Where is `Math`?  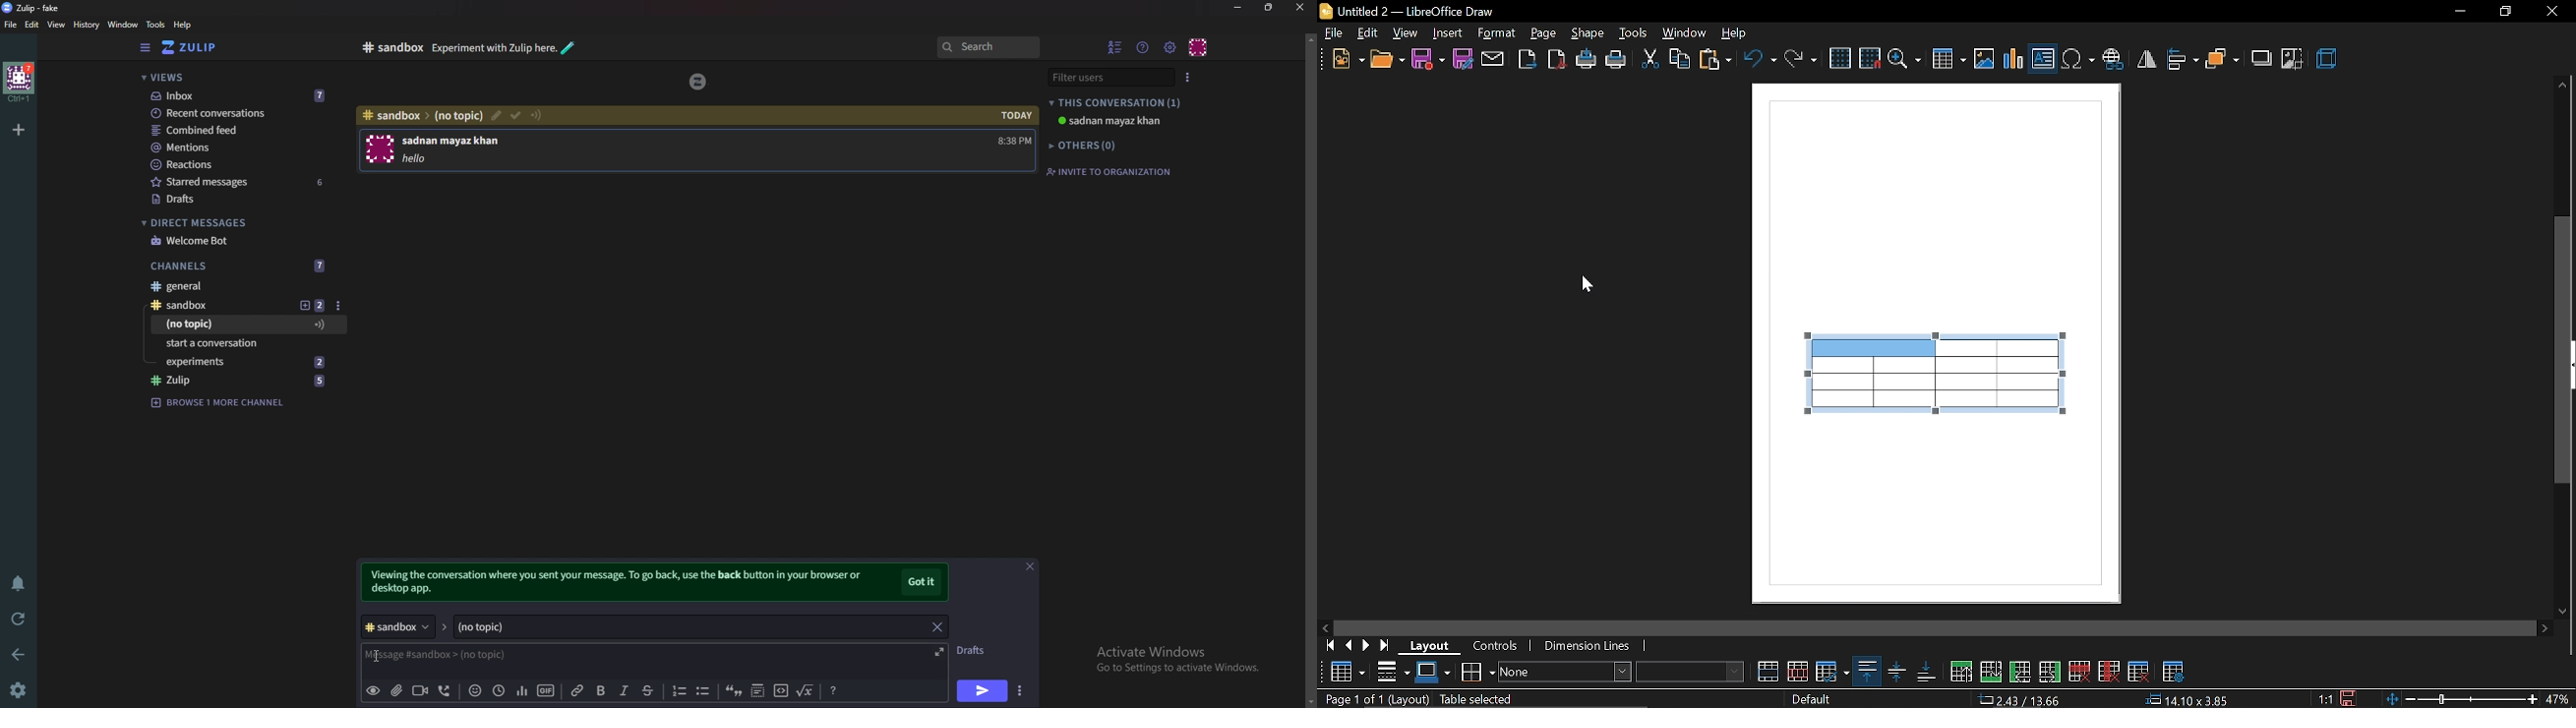
Math is located at coordinates (805, 691).